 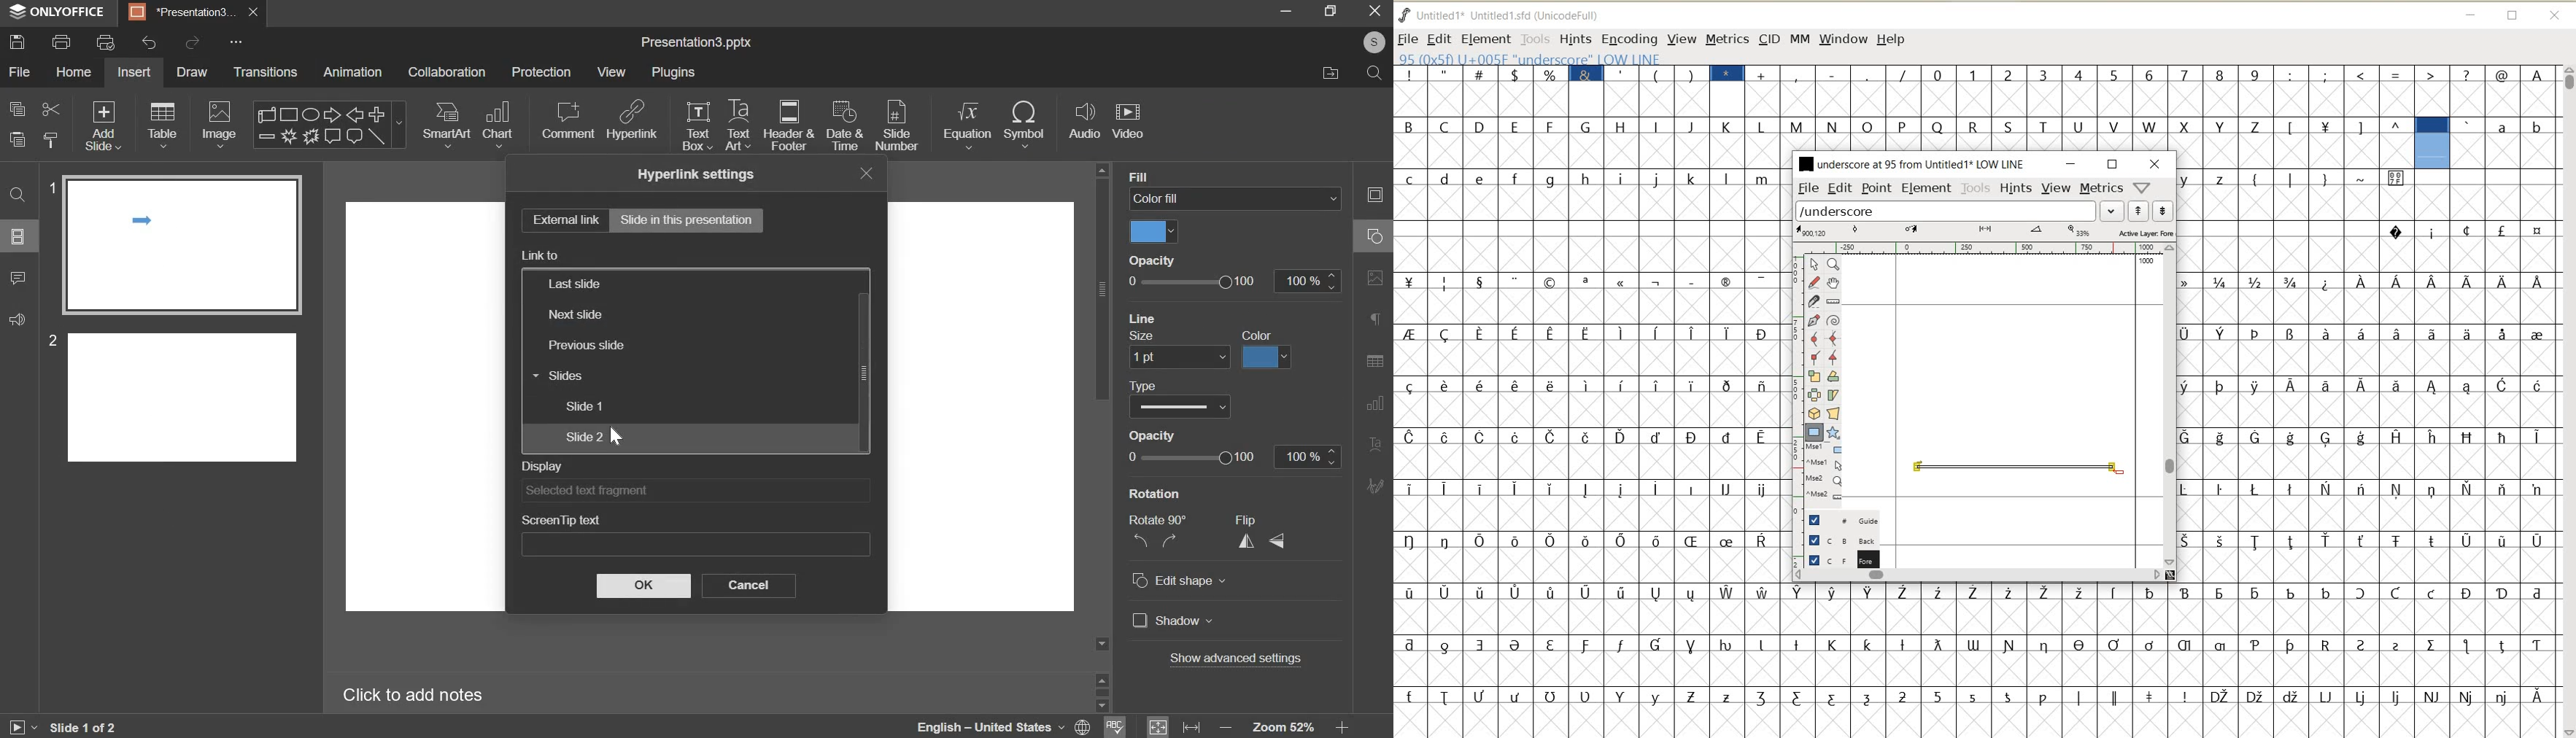 I want to click on minimize, so click(x=1286, y=10).